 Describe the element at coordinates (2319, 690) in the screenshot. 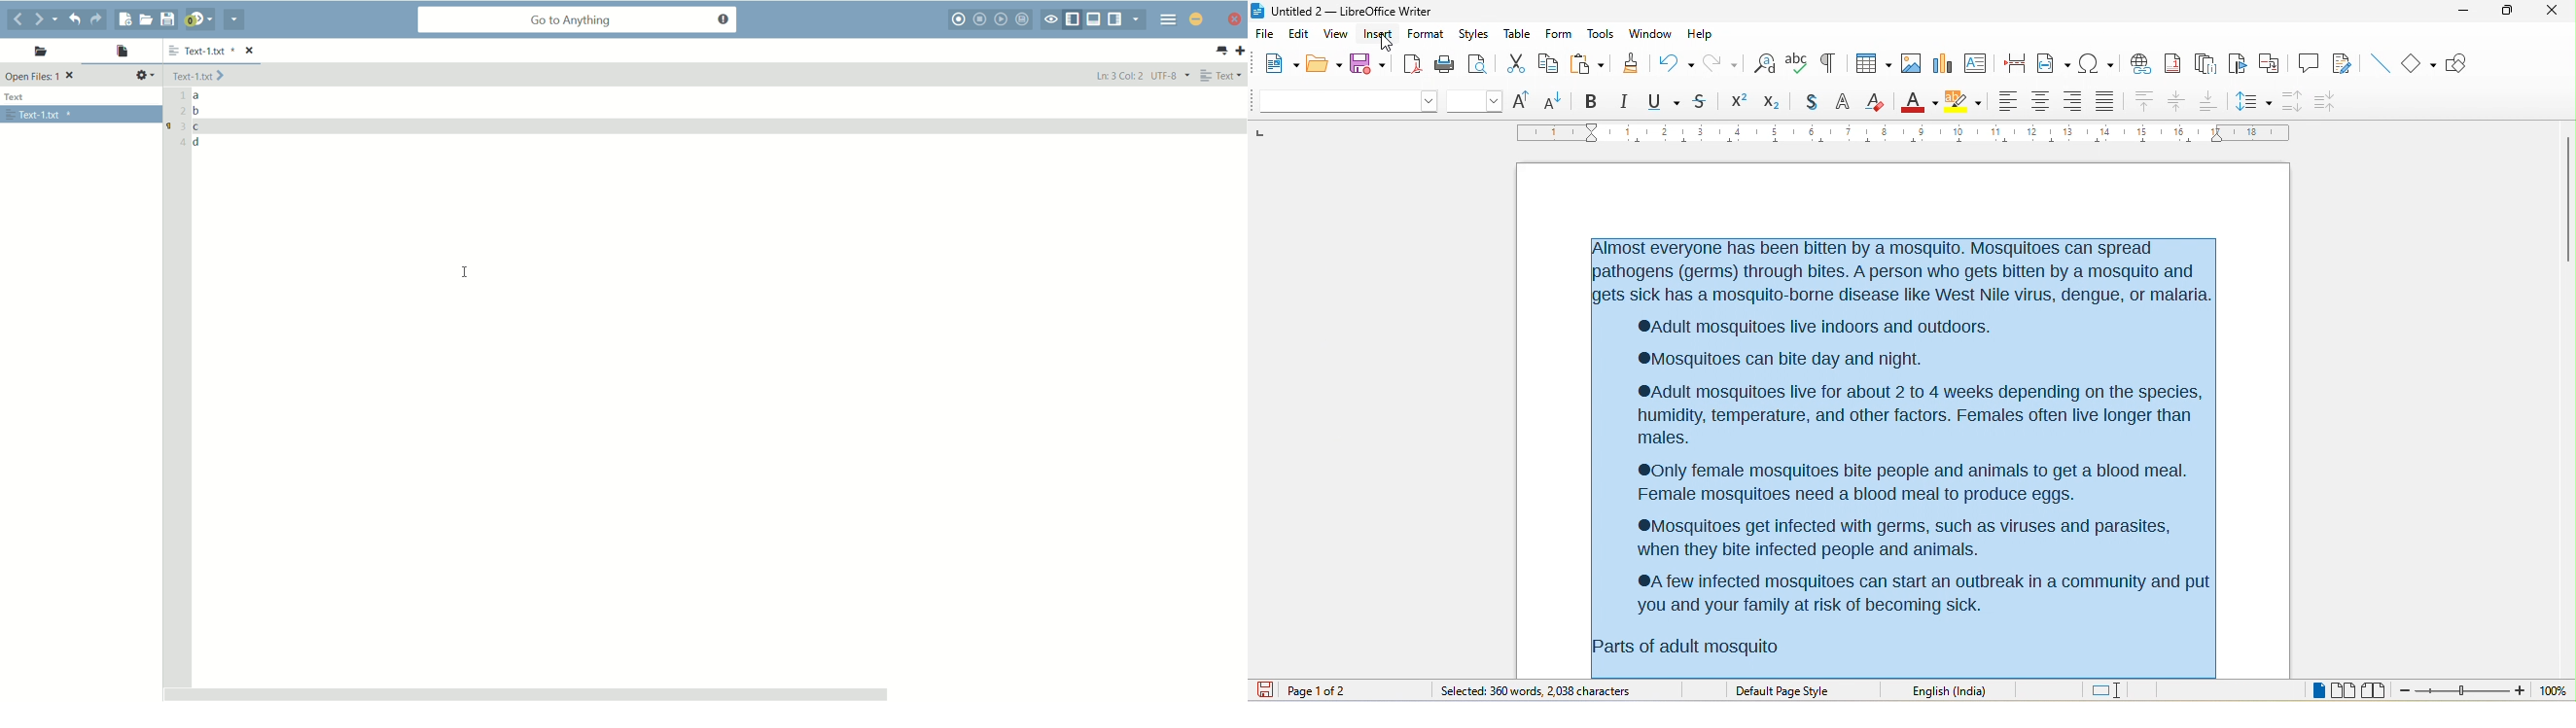

I see `single page view` at that location.